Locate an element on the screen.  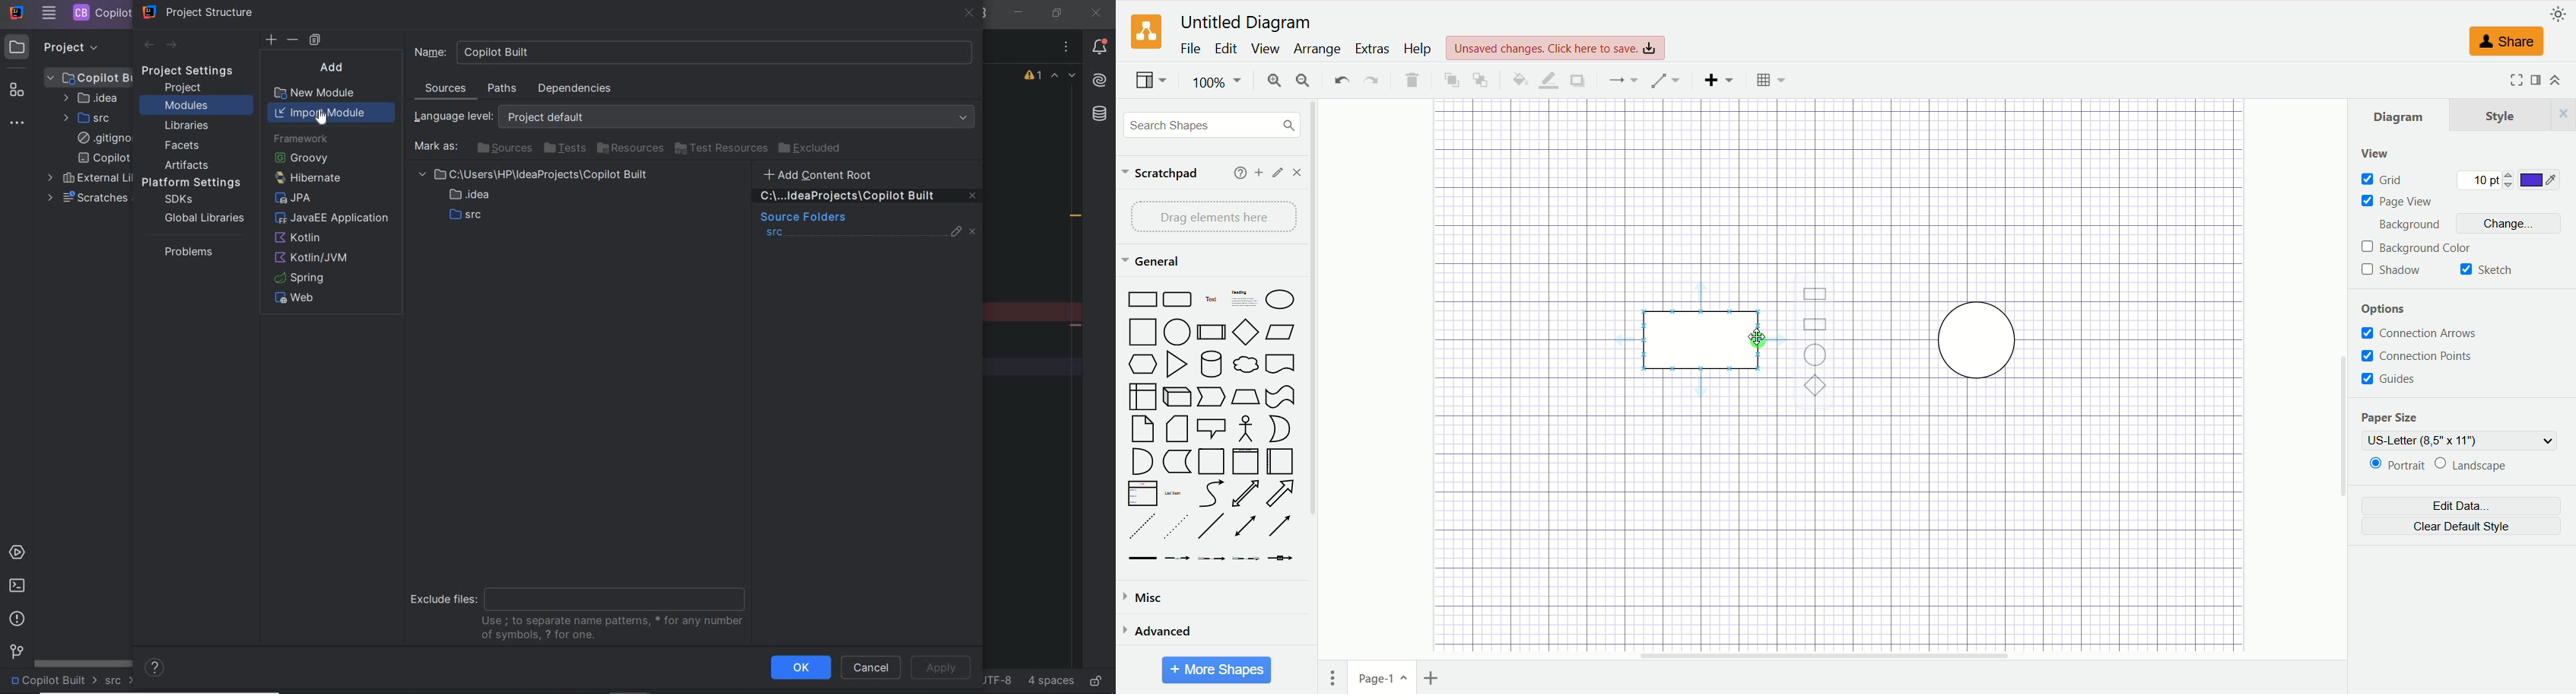
insert page is located at coordinates (1433, 680).